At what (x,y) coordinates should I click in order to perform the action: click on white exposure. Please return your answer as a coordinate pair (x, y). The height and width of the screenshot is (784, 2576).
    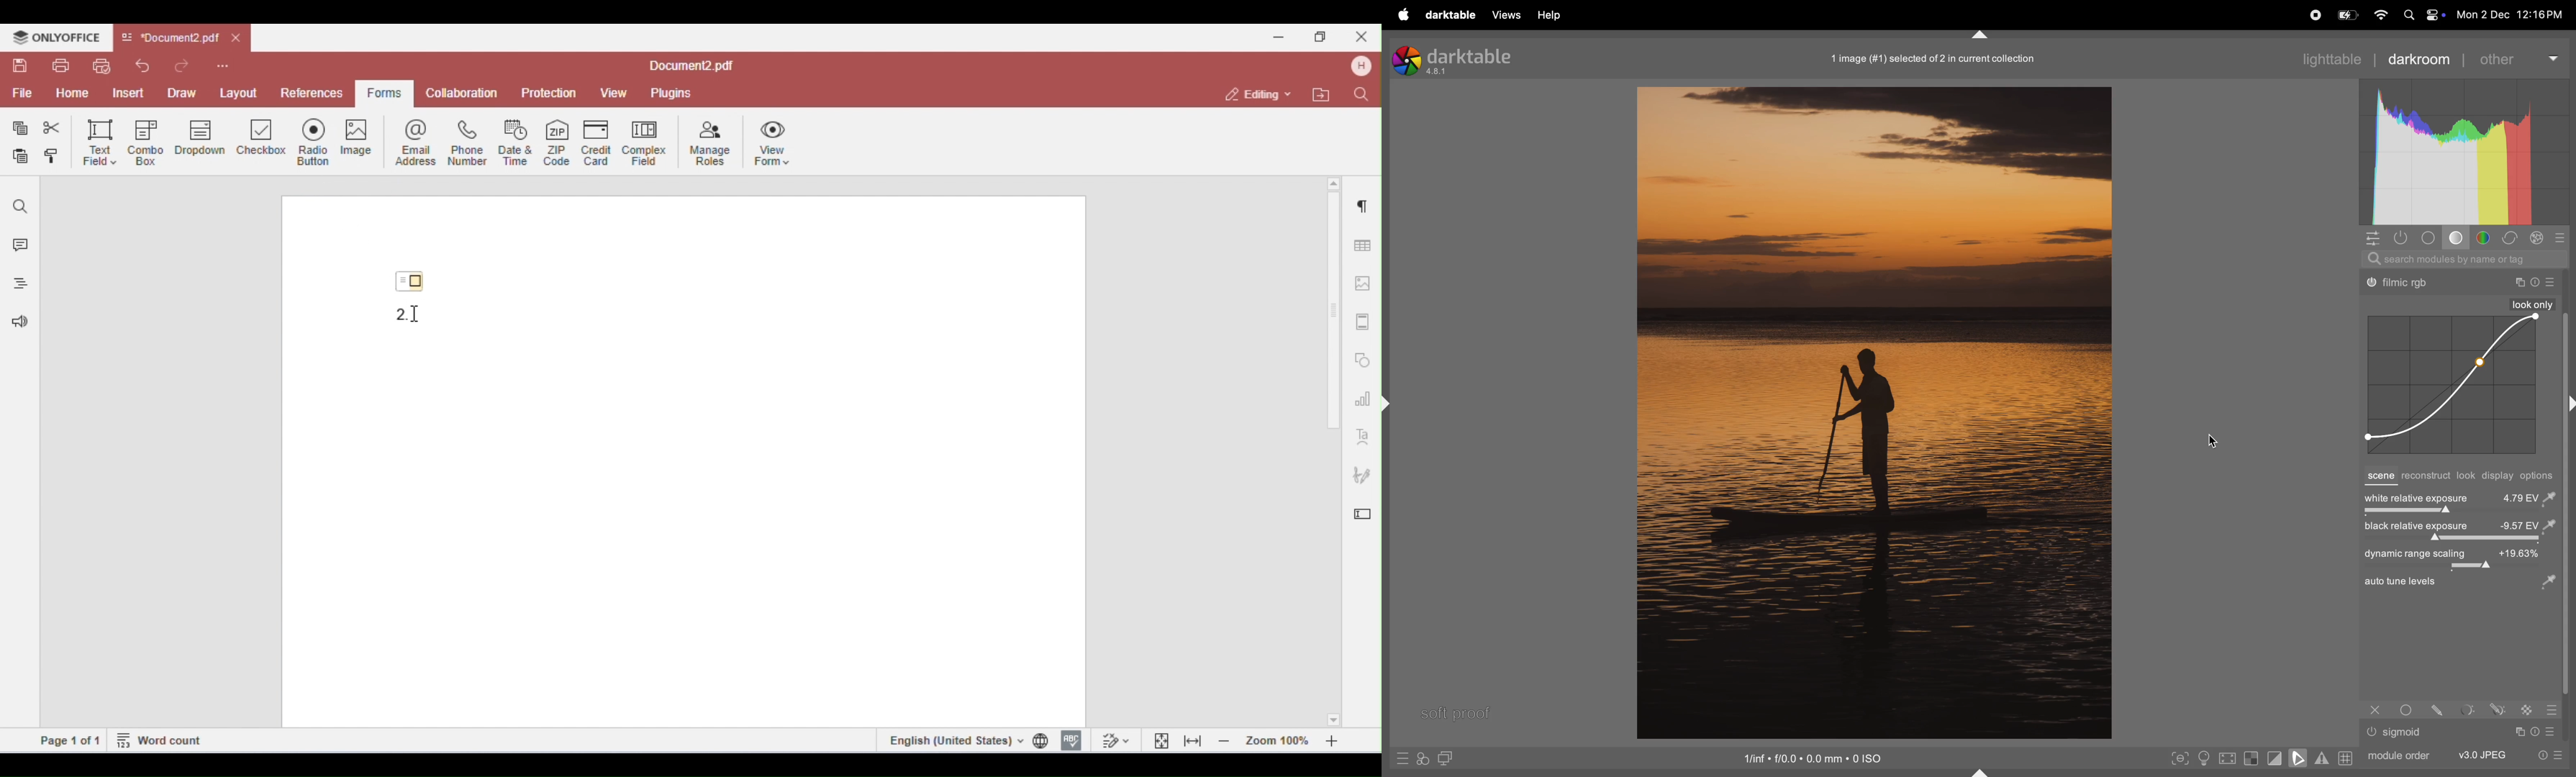
    Looking at the image, I should click on (2460, 497).